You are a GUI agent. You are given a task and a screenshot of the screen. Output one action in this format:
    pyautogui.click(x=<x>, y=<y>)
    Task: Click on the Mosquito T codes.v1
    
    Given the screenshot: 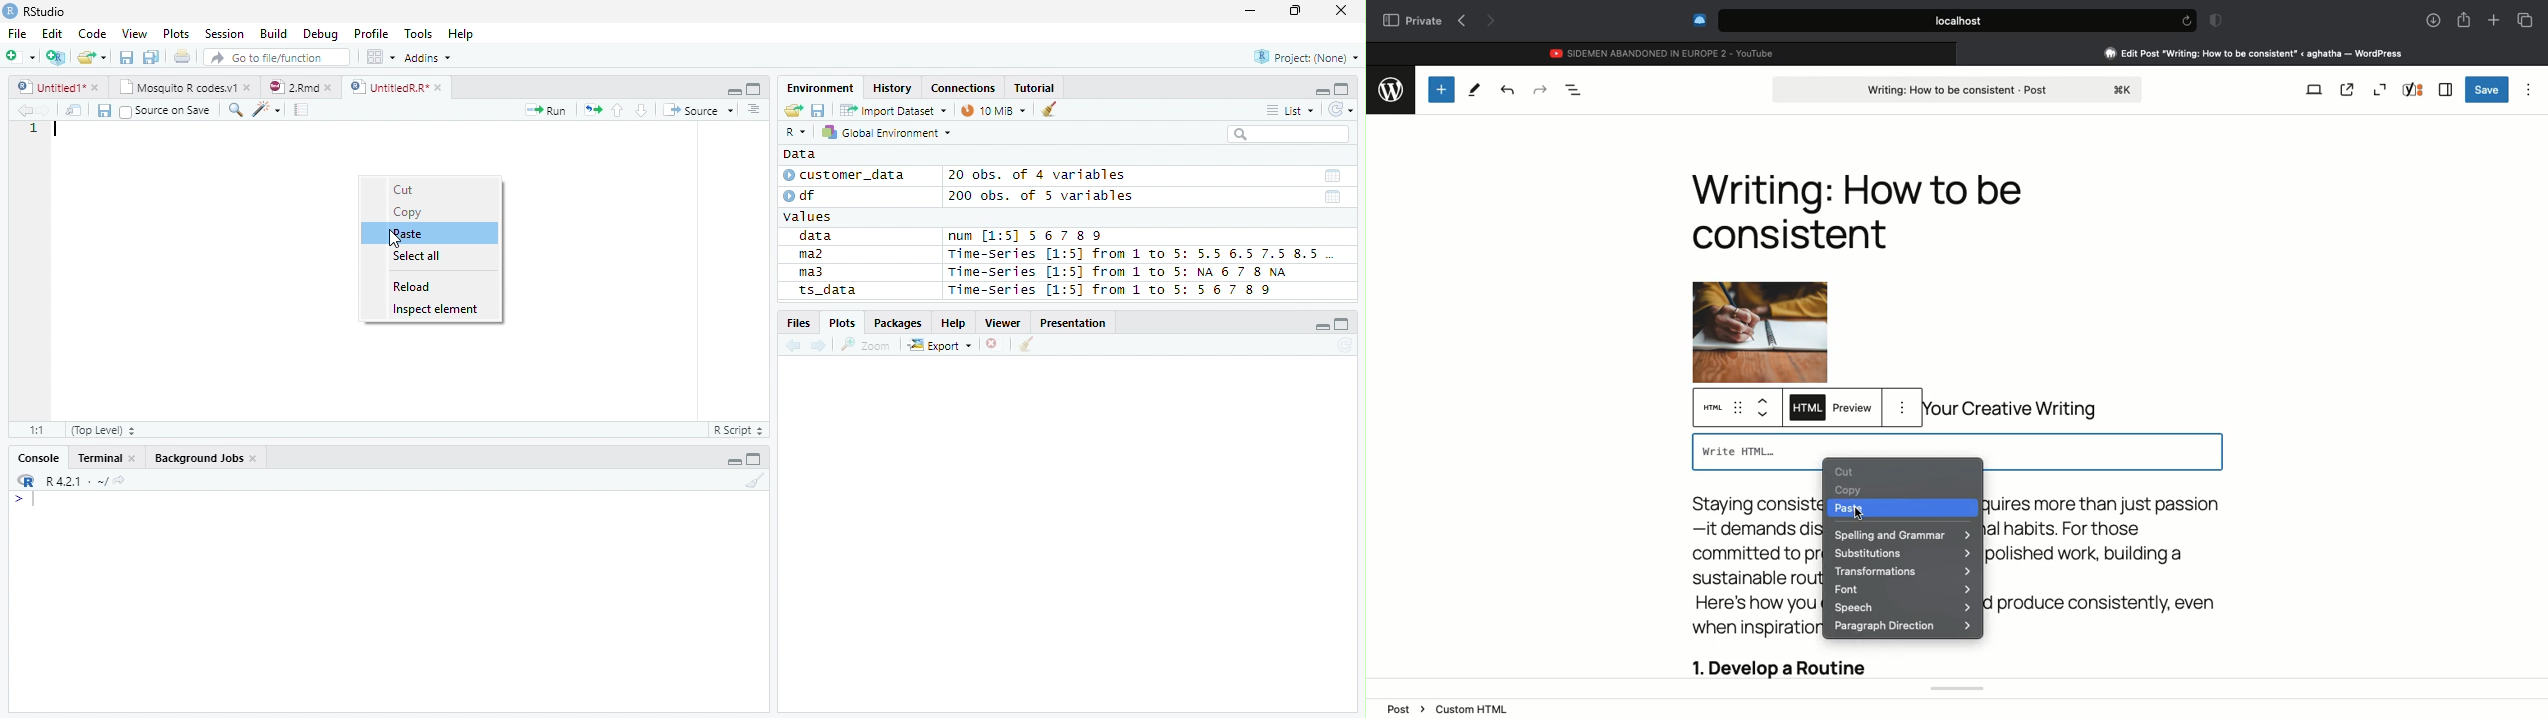 What is the action you would take?
    pyautogui.click(x=185, y=88)
    